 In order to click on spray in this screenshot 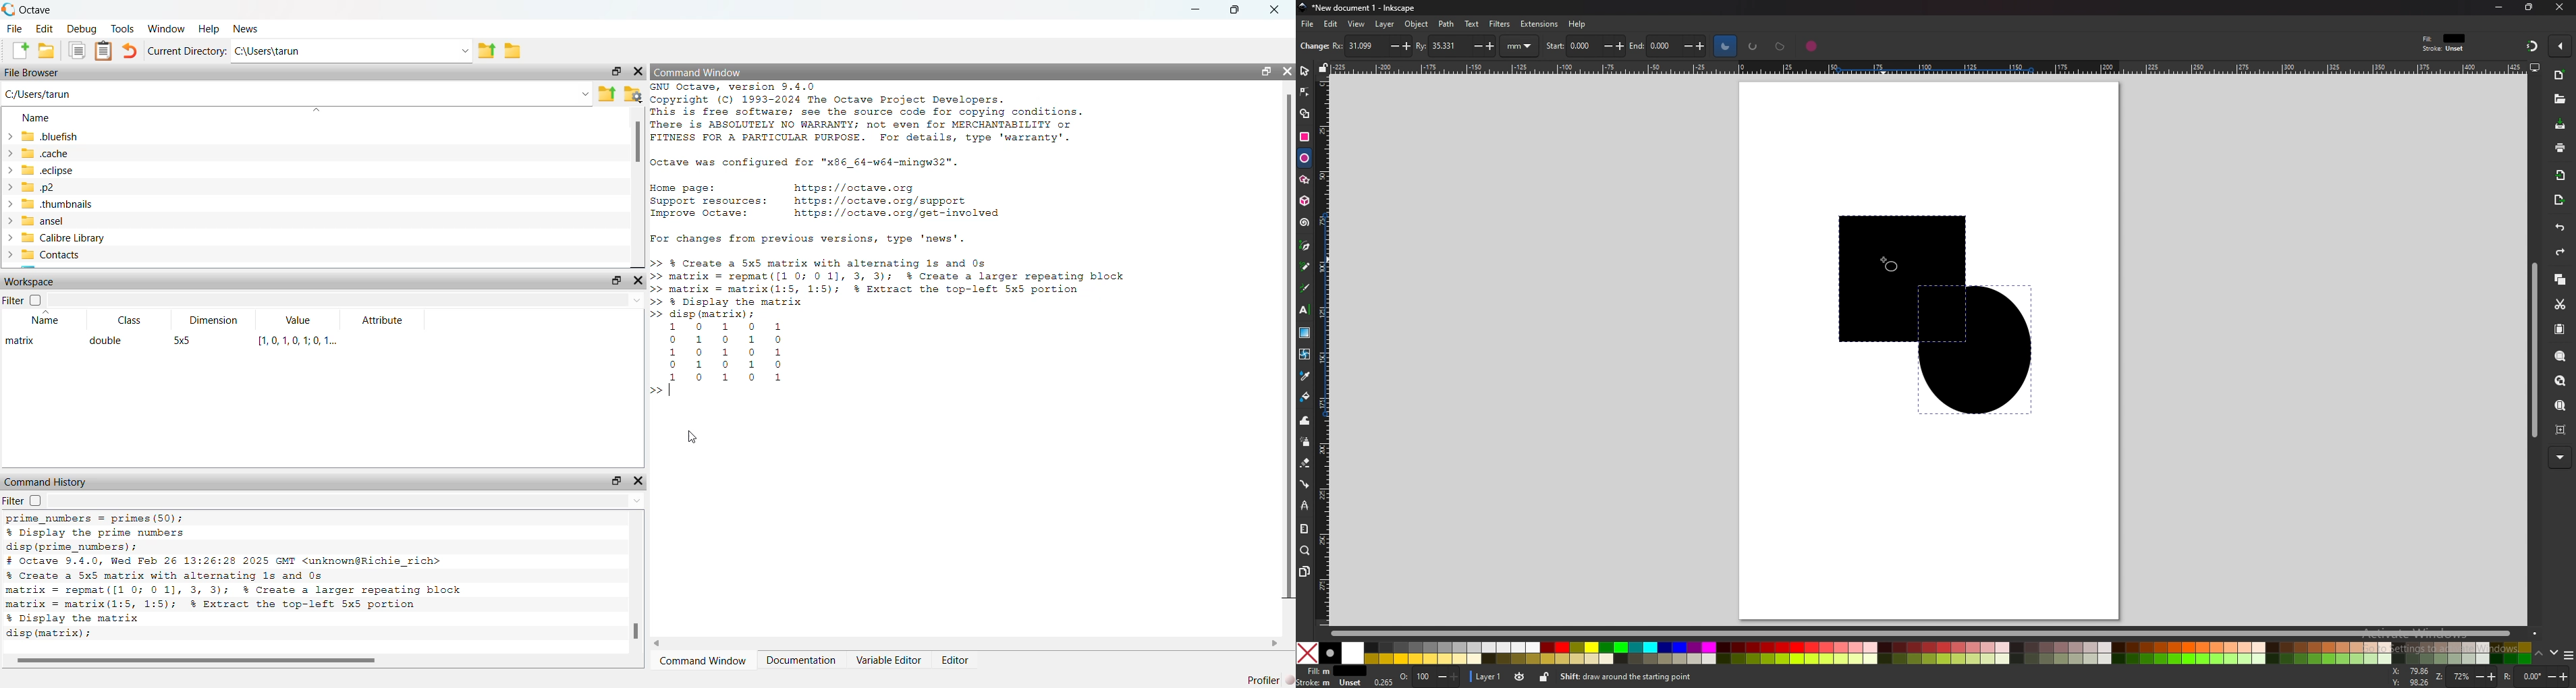, I will do `click(1304, 442)`.